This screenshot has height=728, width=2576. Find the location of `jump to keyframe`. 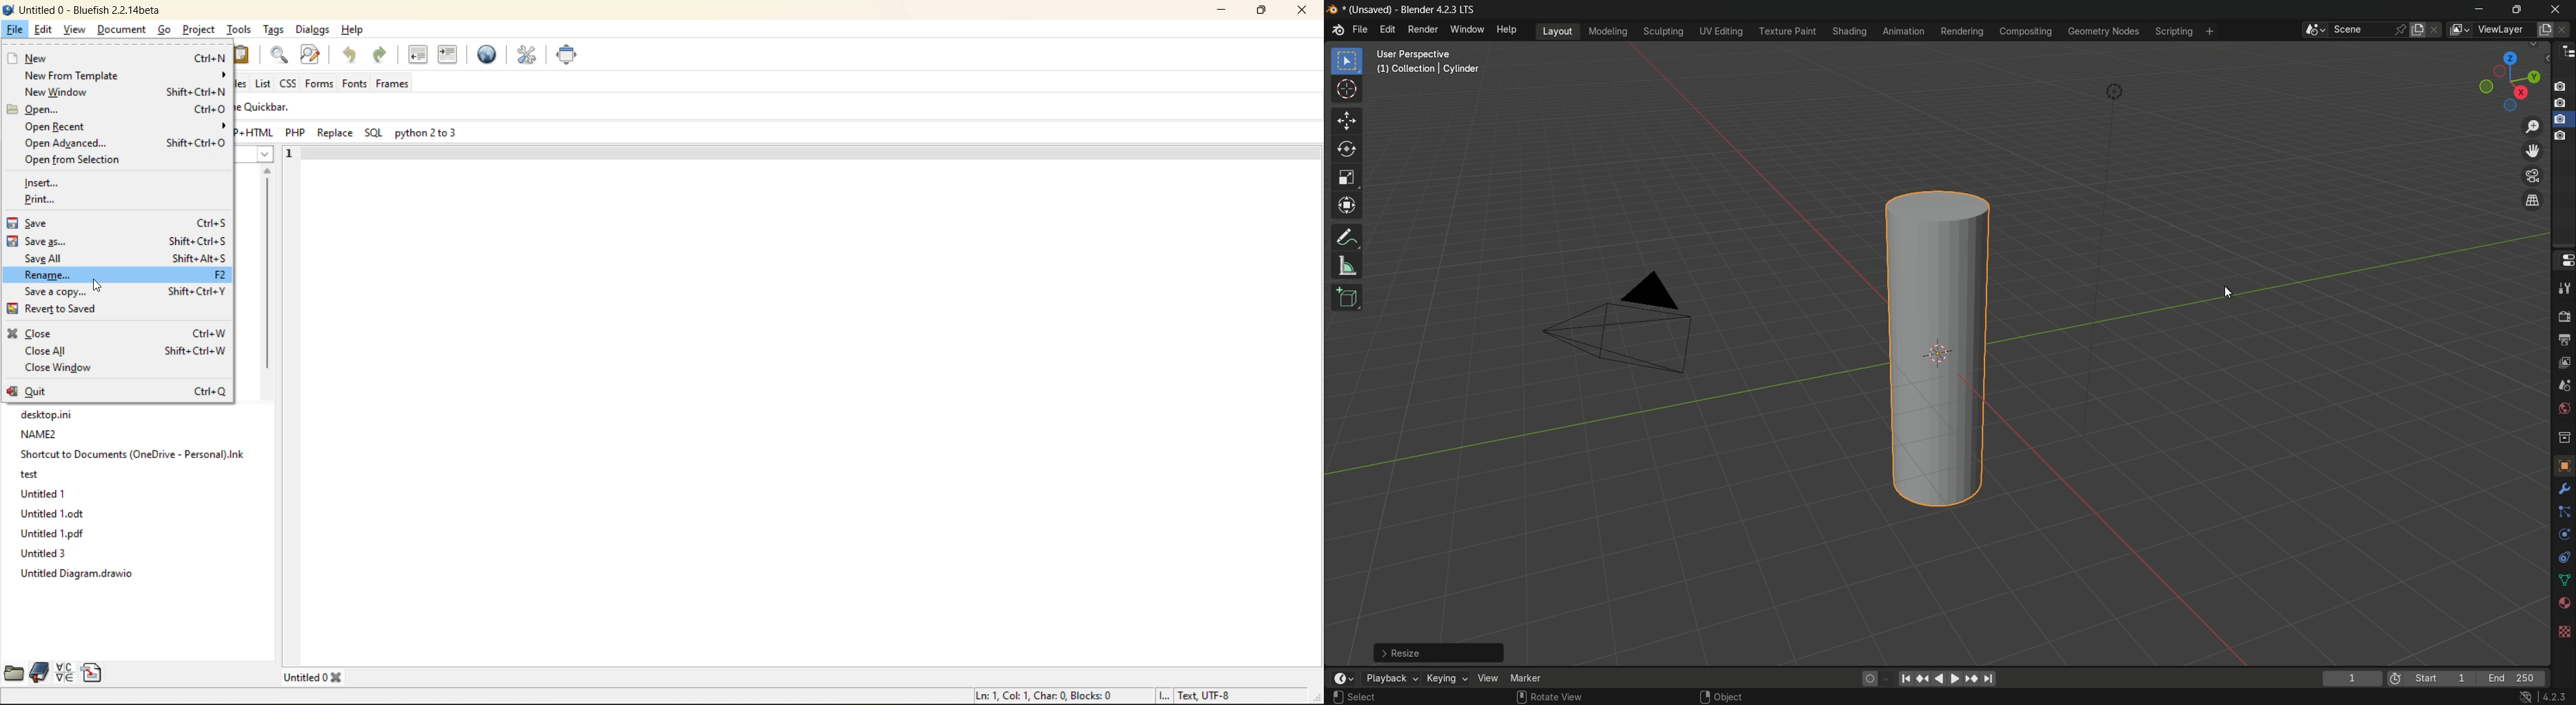

jump to keyframe is located at coordinates (1922, 678).